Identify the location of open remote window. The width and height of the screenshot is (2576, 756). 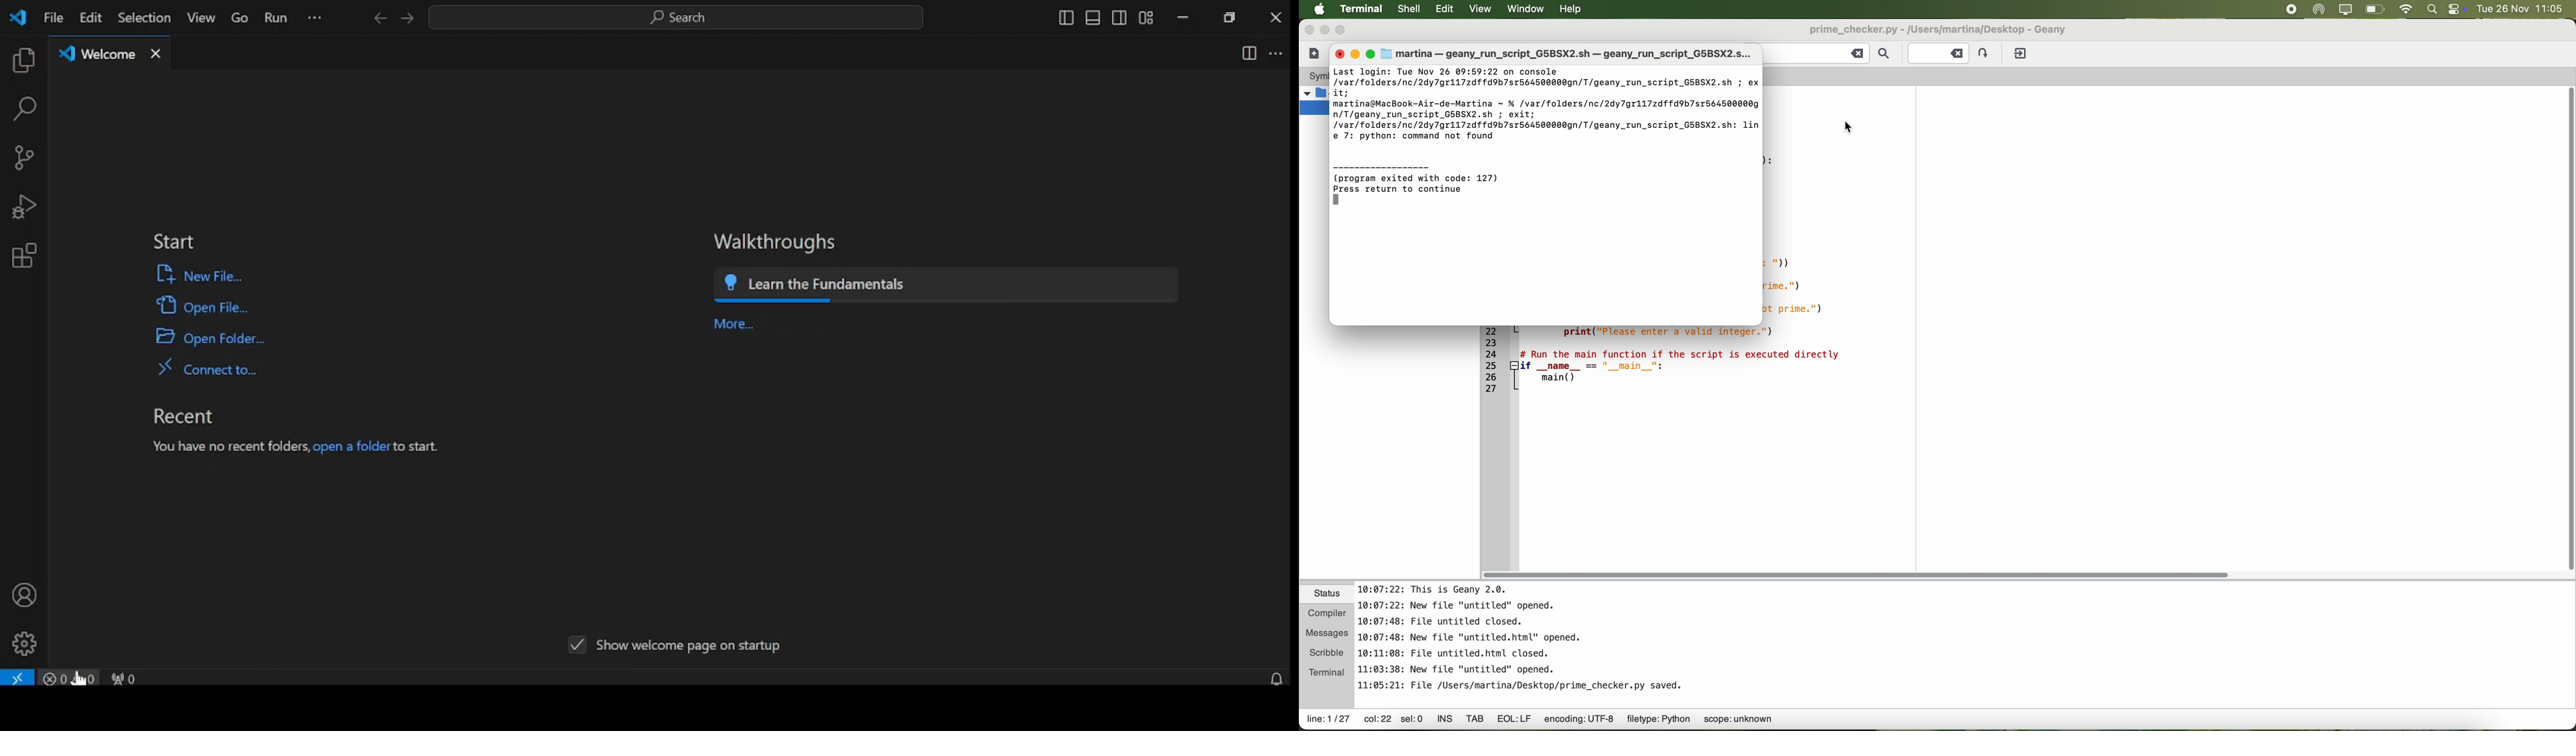
(18, 678).